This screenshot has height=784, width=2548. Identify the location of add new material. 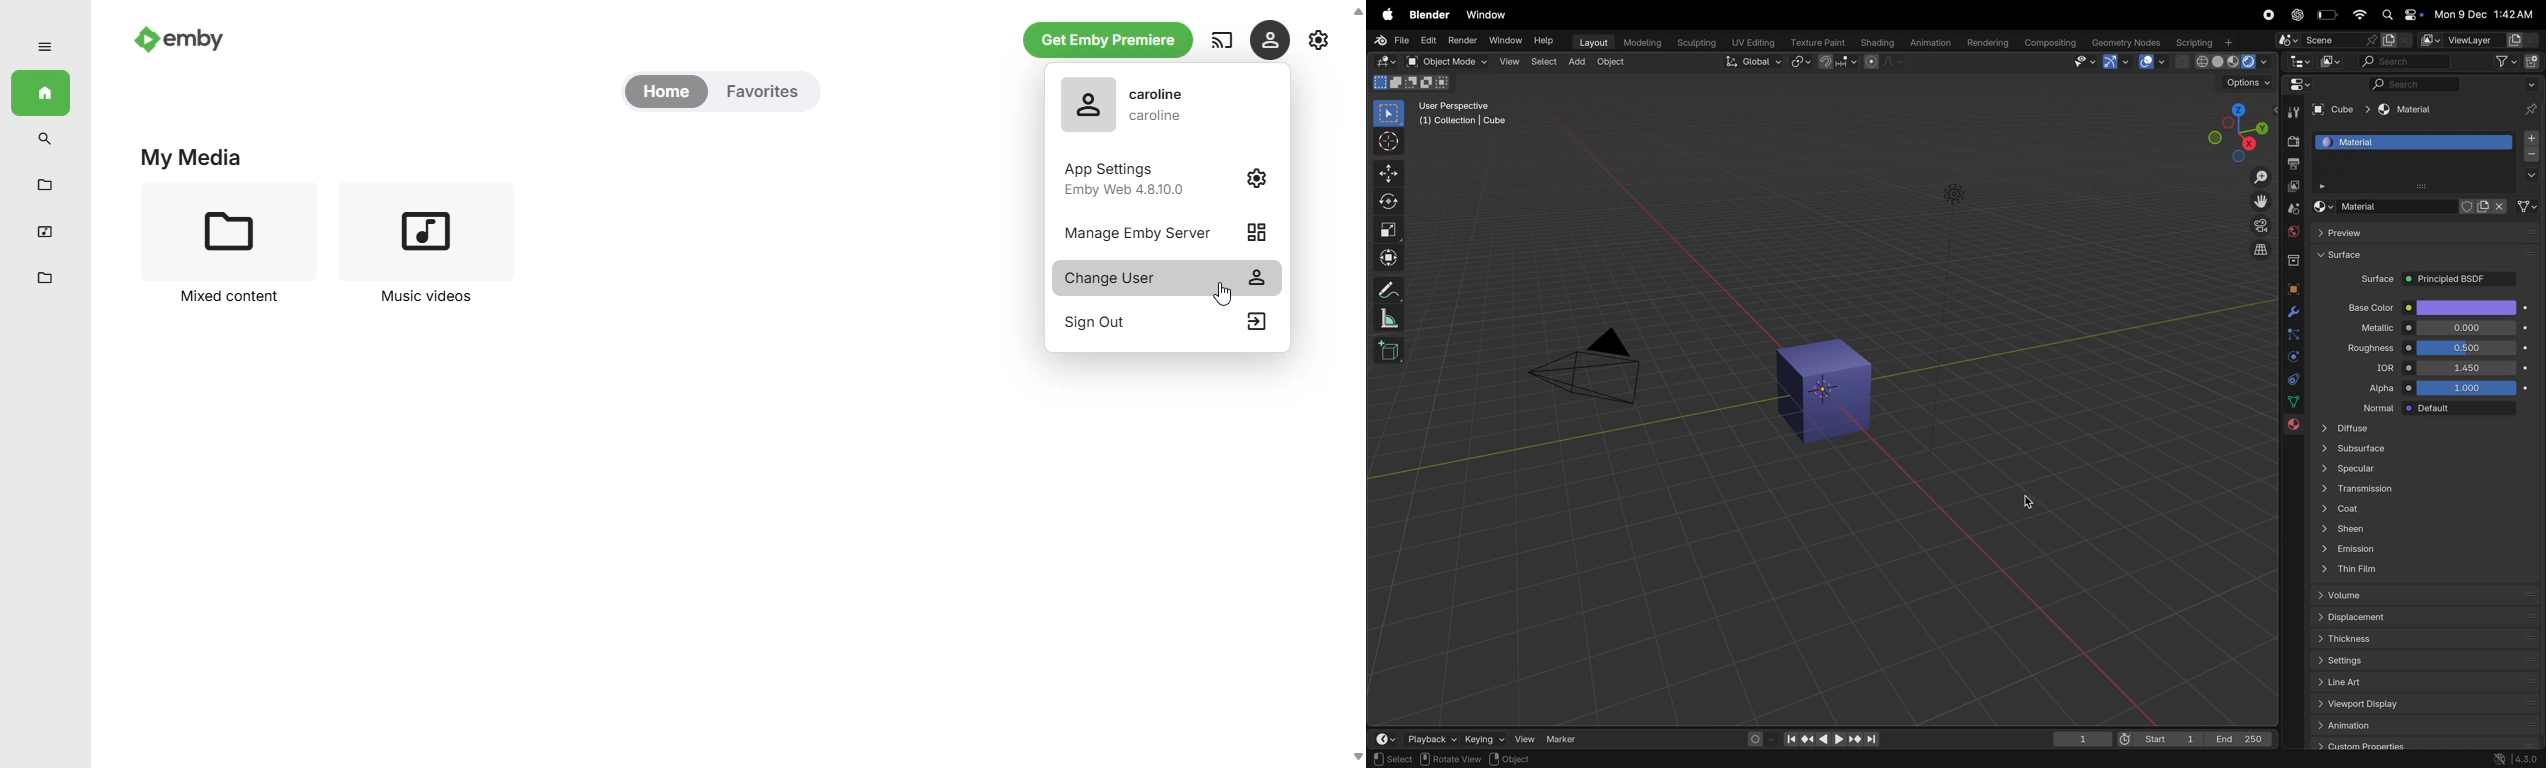
(2487, 207).